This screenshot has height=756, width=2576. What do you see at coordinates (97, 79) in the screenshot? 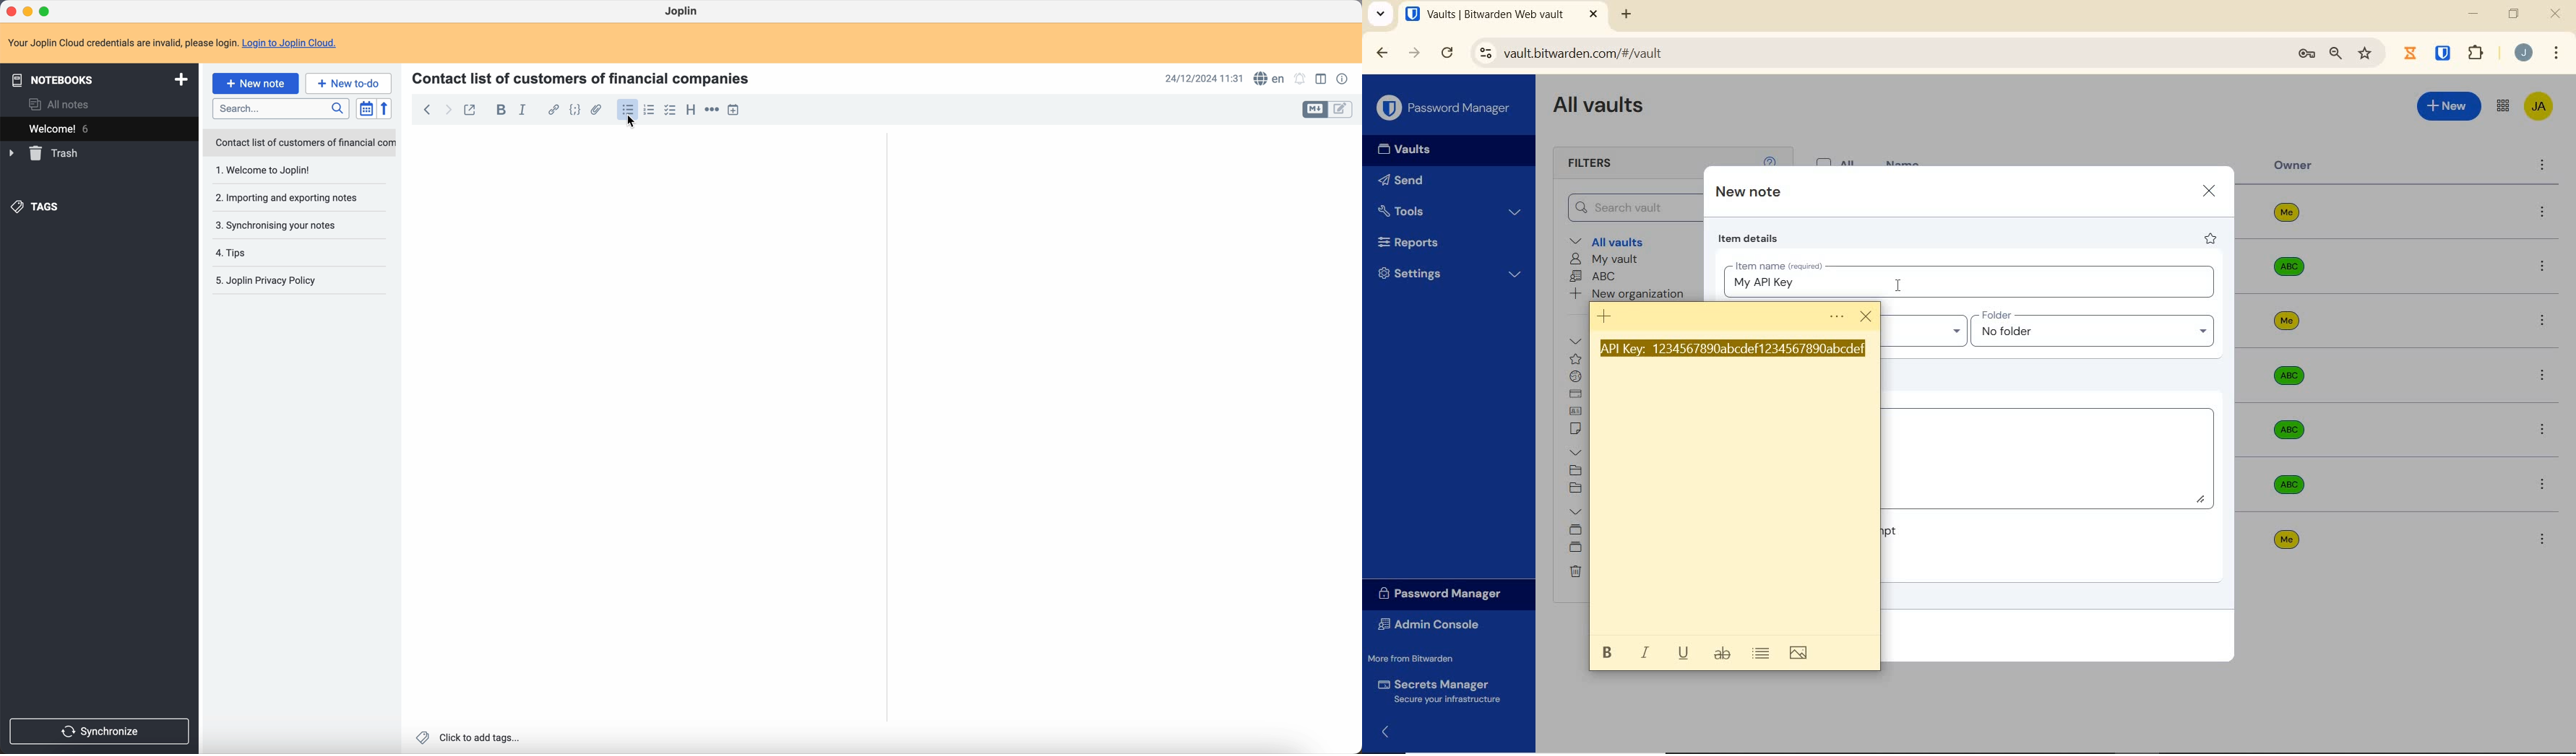
I see `notebooks` at bounding box center [97, 79].